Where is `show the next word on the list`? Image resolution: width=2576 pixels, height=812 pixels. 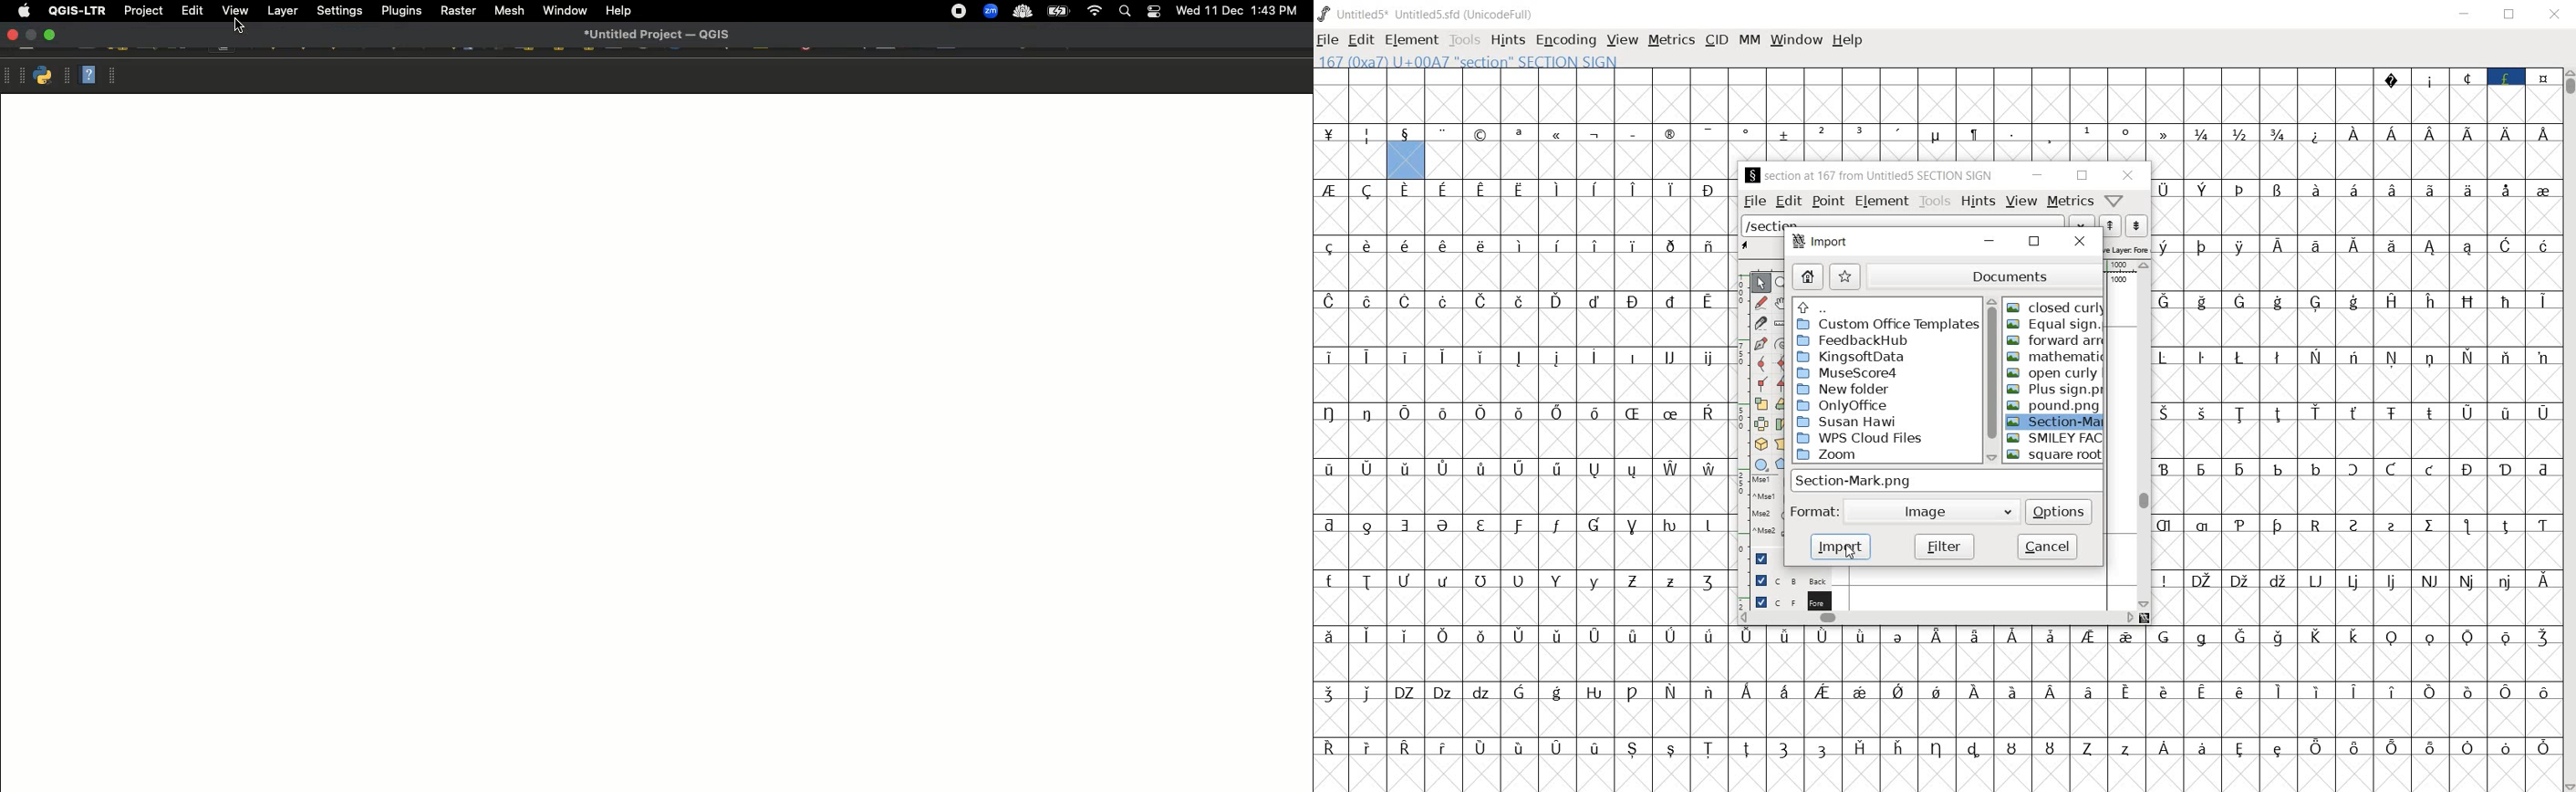 show the next word on the list is located at coordinates (2112, 226).